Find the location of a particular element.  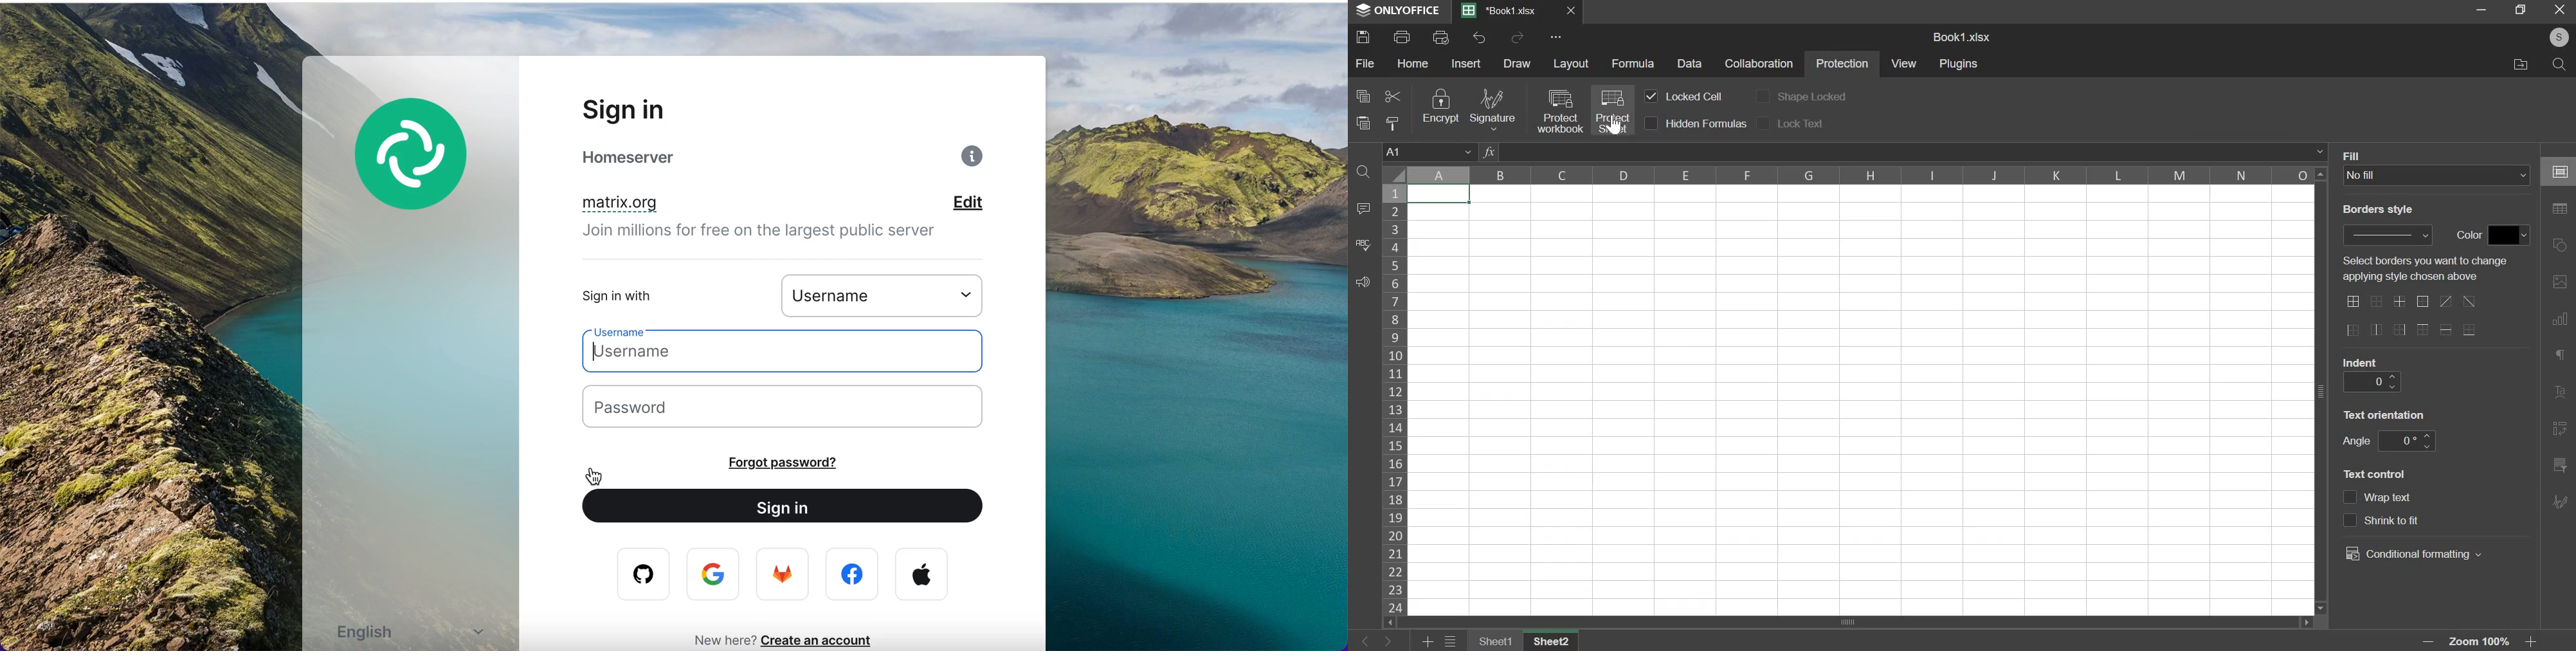

Minimise is located at coordinates (2521, 9).